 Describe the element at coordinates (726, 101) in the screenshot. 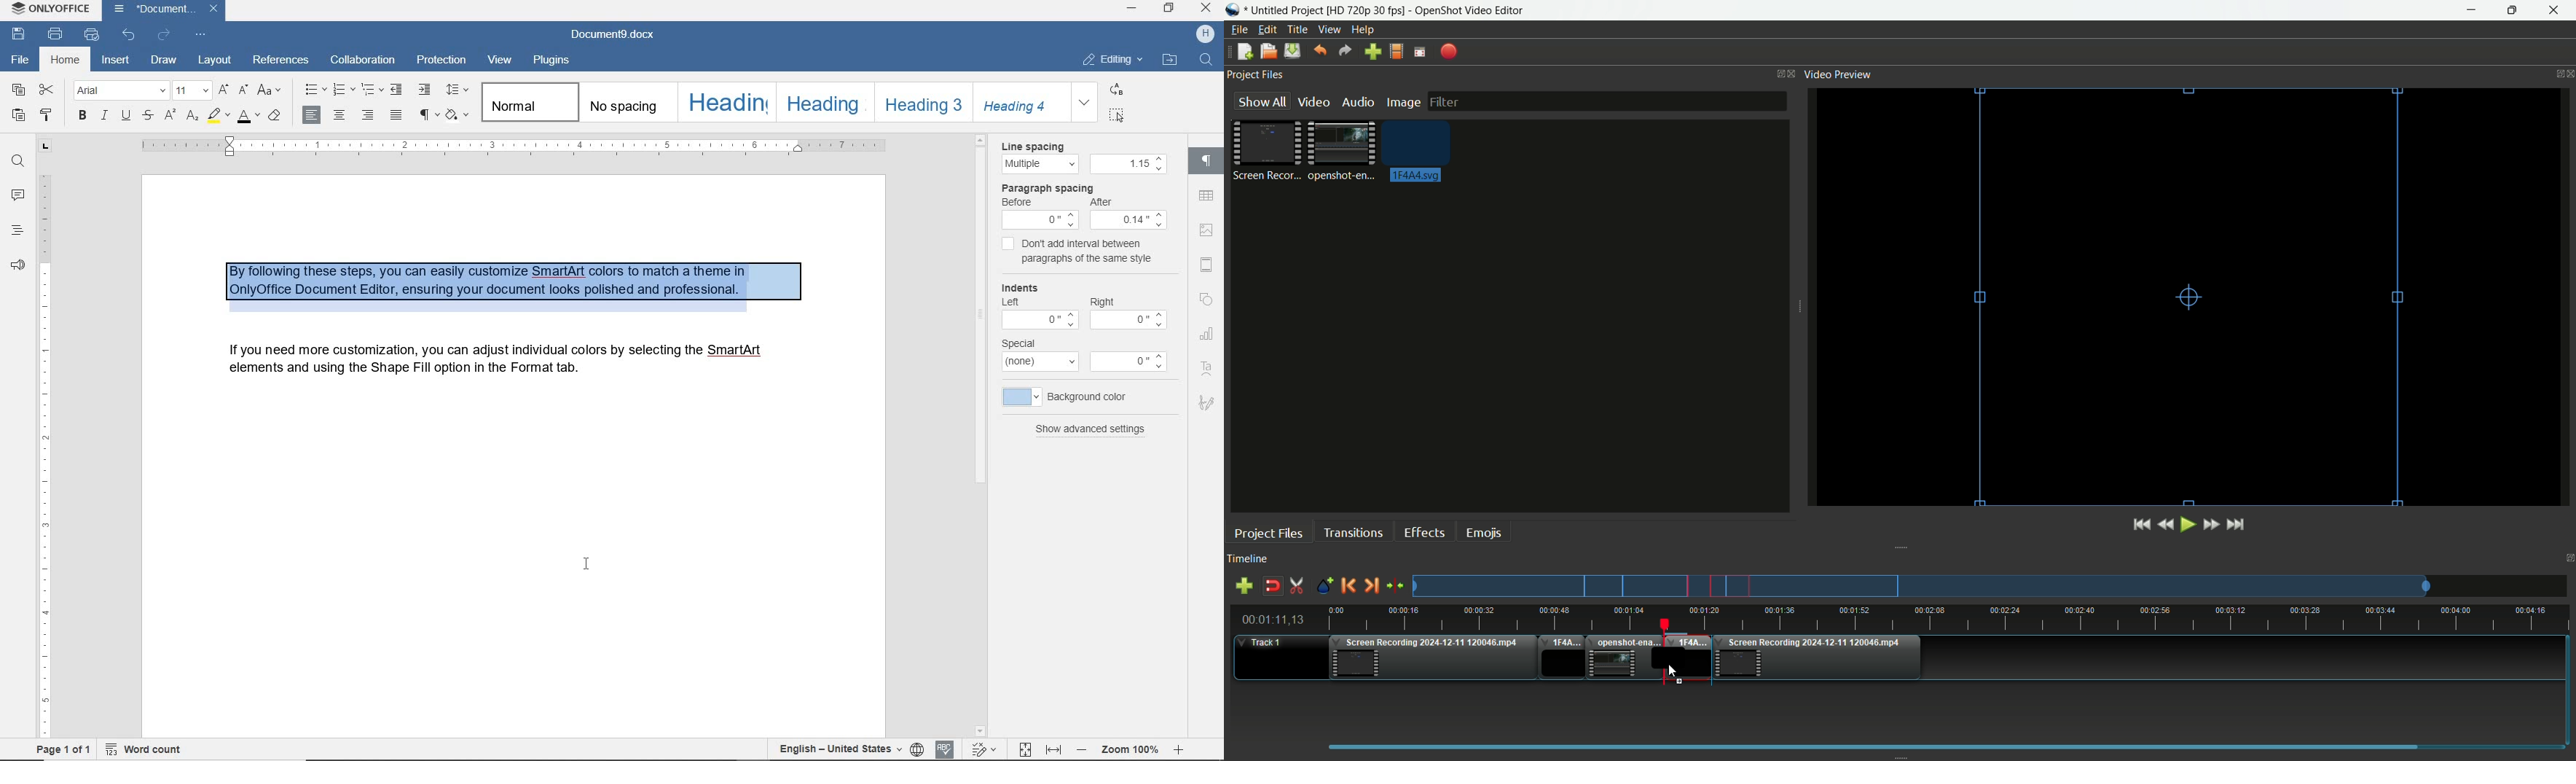

I see `heading 1` at that location.